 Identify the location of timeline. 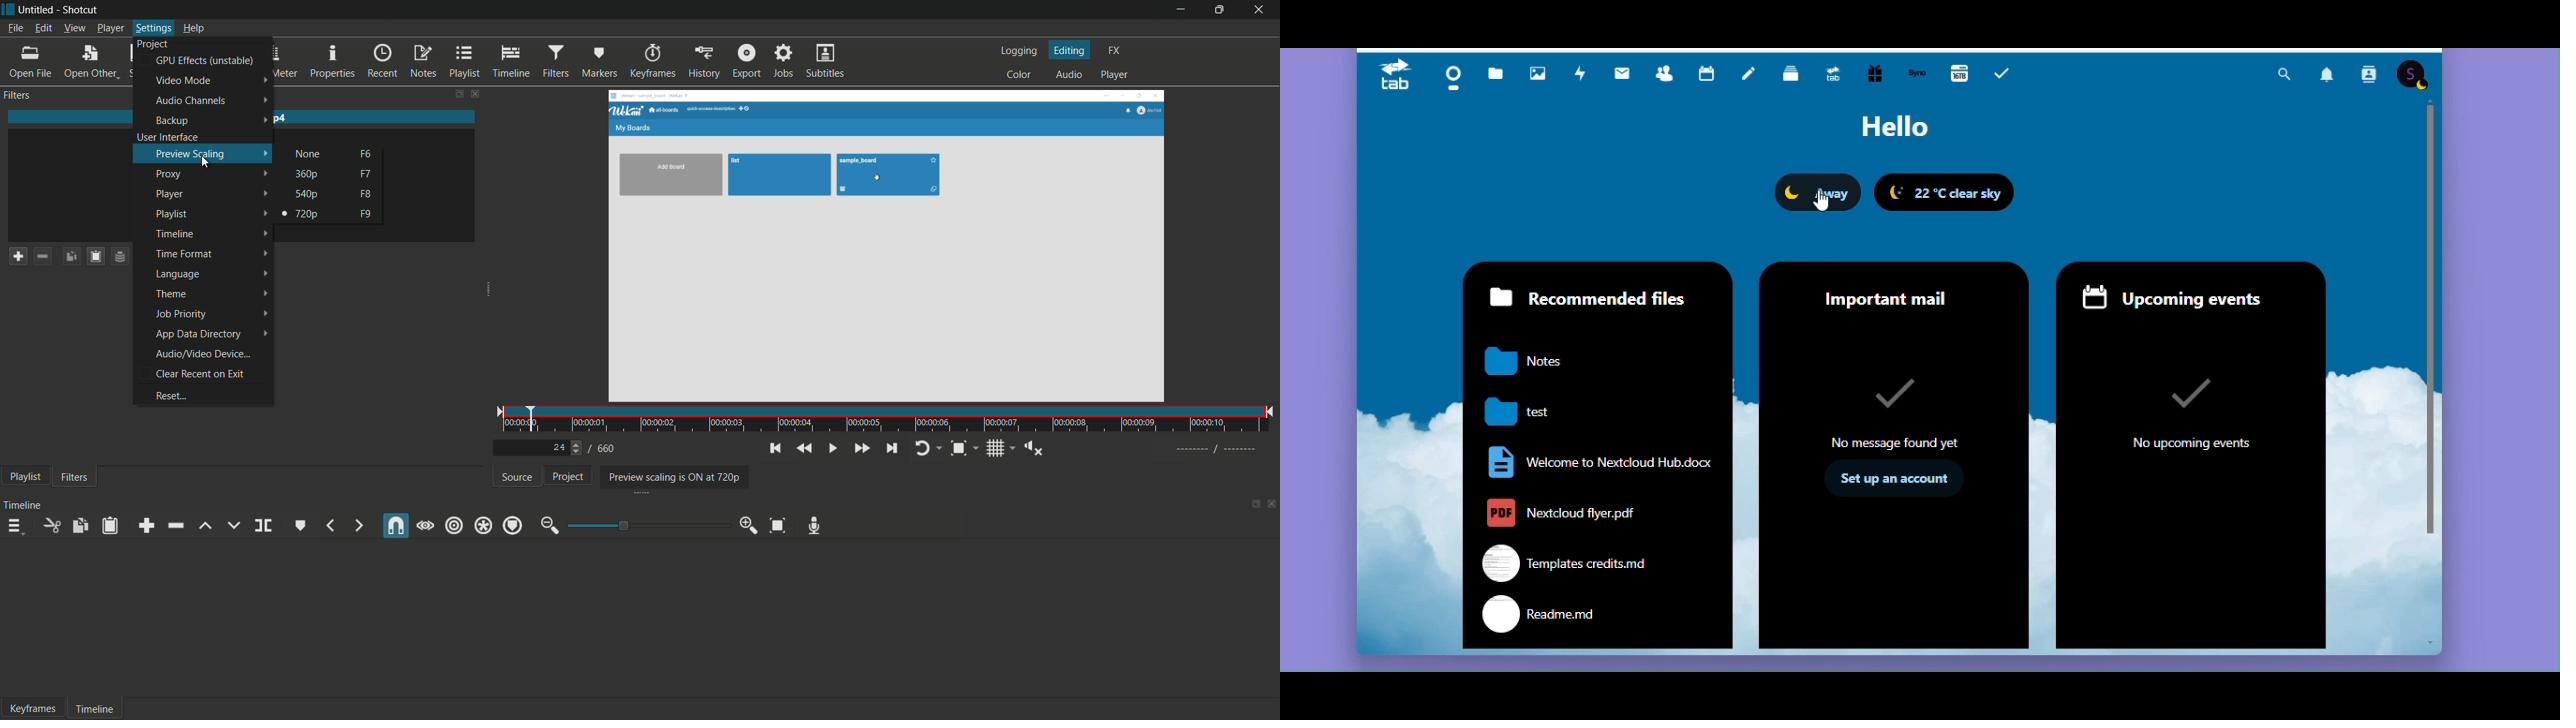
(174, 234).